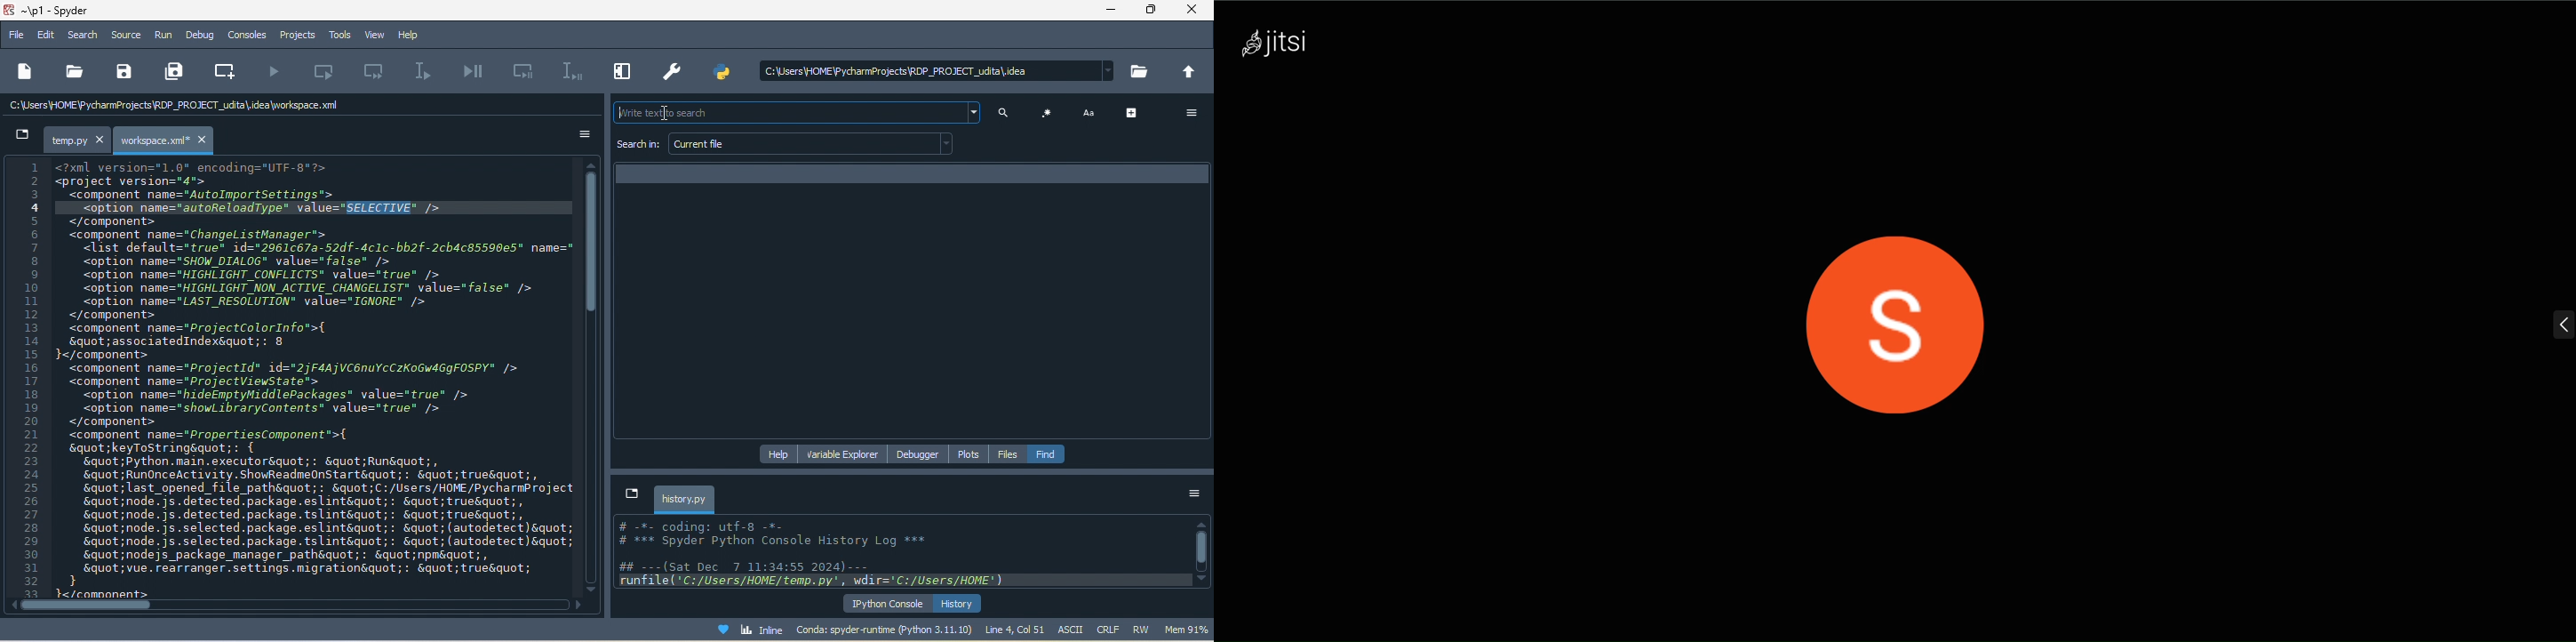 The width and height of the screenshot is (2576, 644). Describe the element at coordinates (1187, 629) in the screenshot. I see `mem 90%` at that location.